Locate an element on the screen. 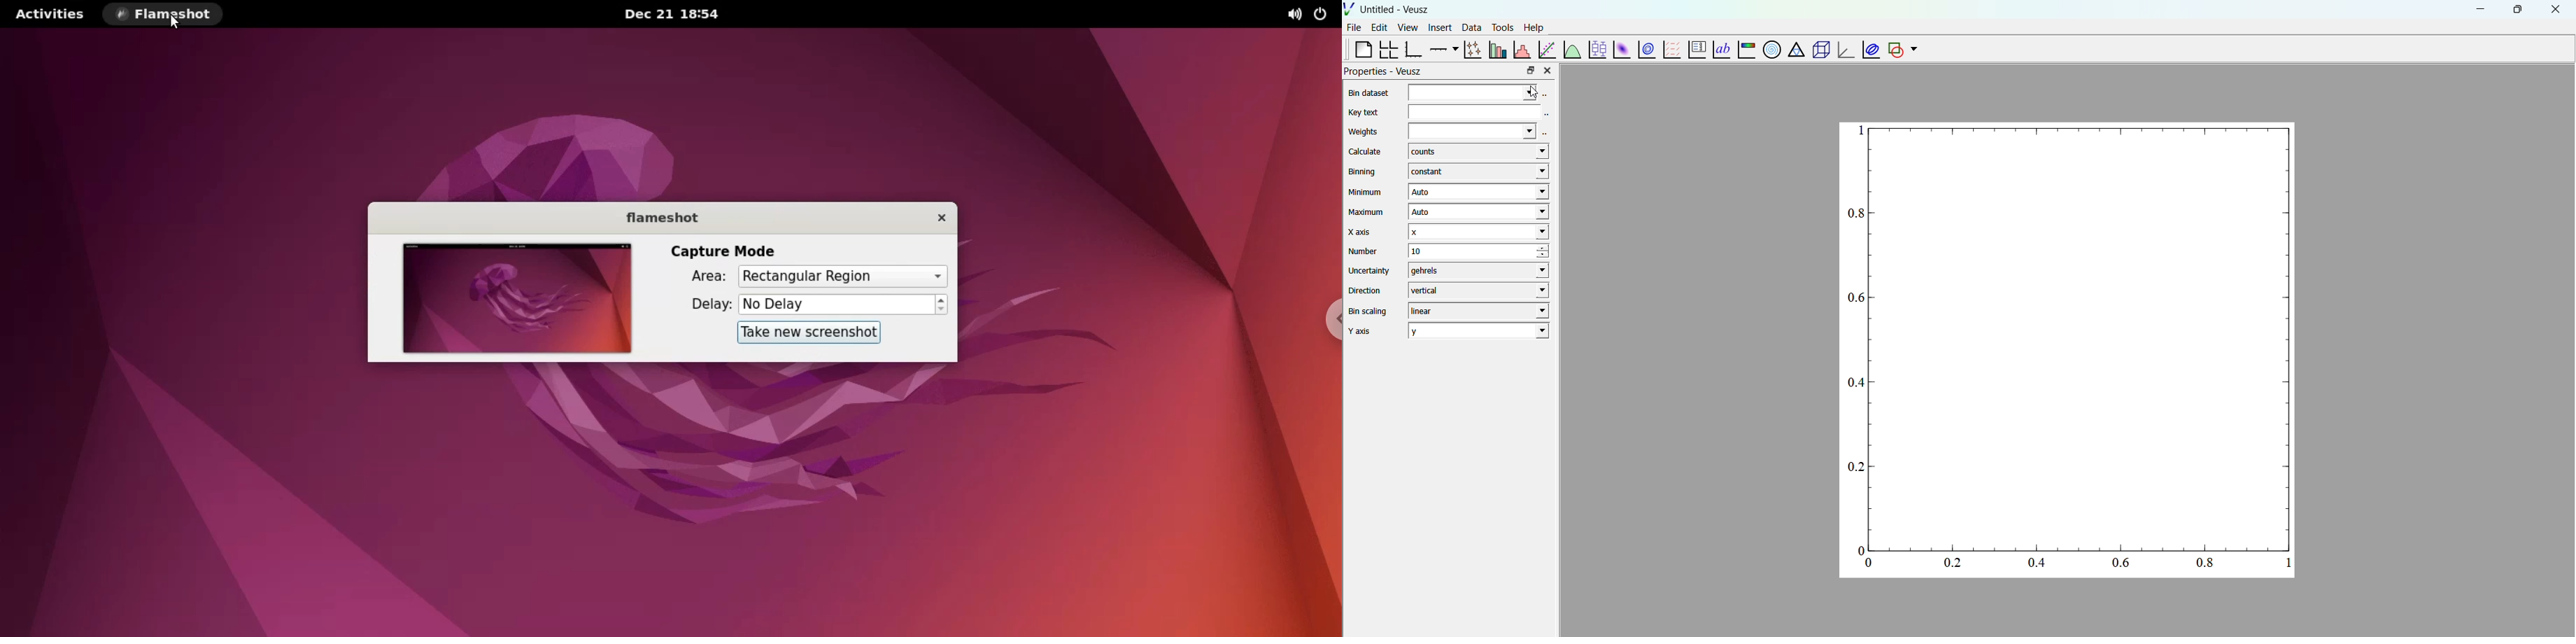 Image resolution: width=2576 pixels, height=644 pixels. view is located at coordinates (1407, 29).